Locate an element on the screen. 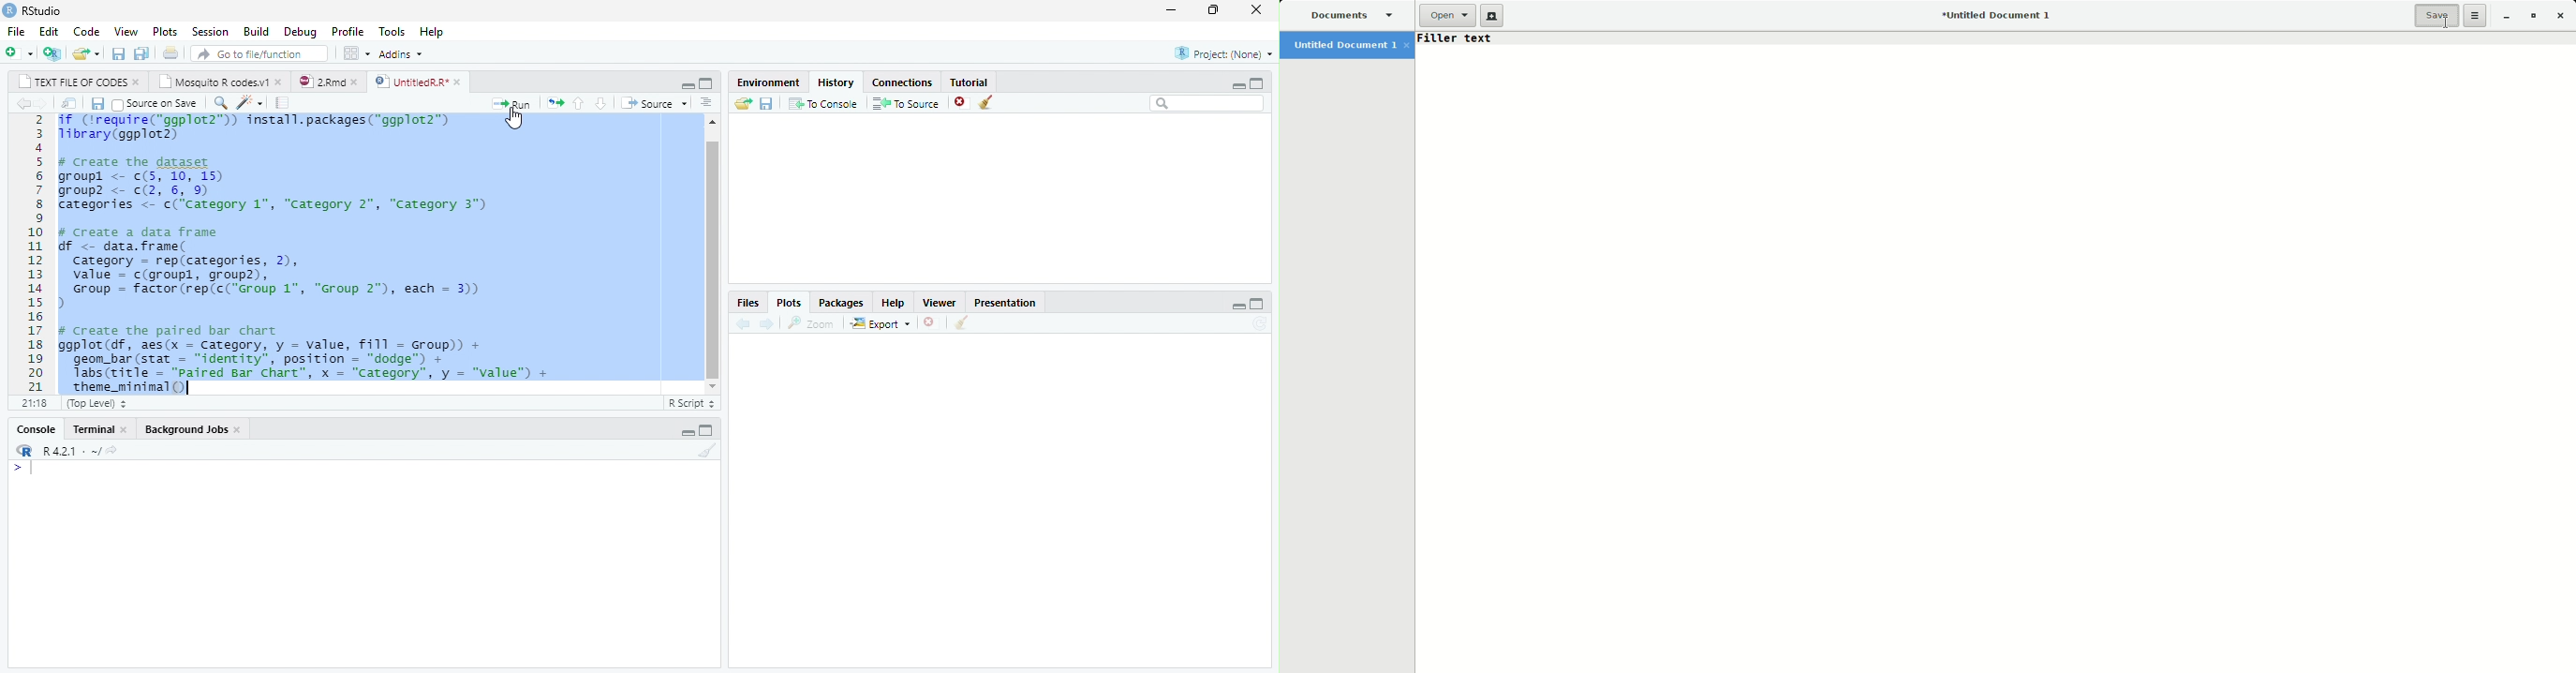 The height and width of the screenshot is (700, 2576). clean is located at coordinates (964, 323).